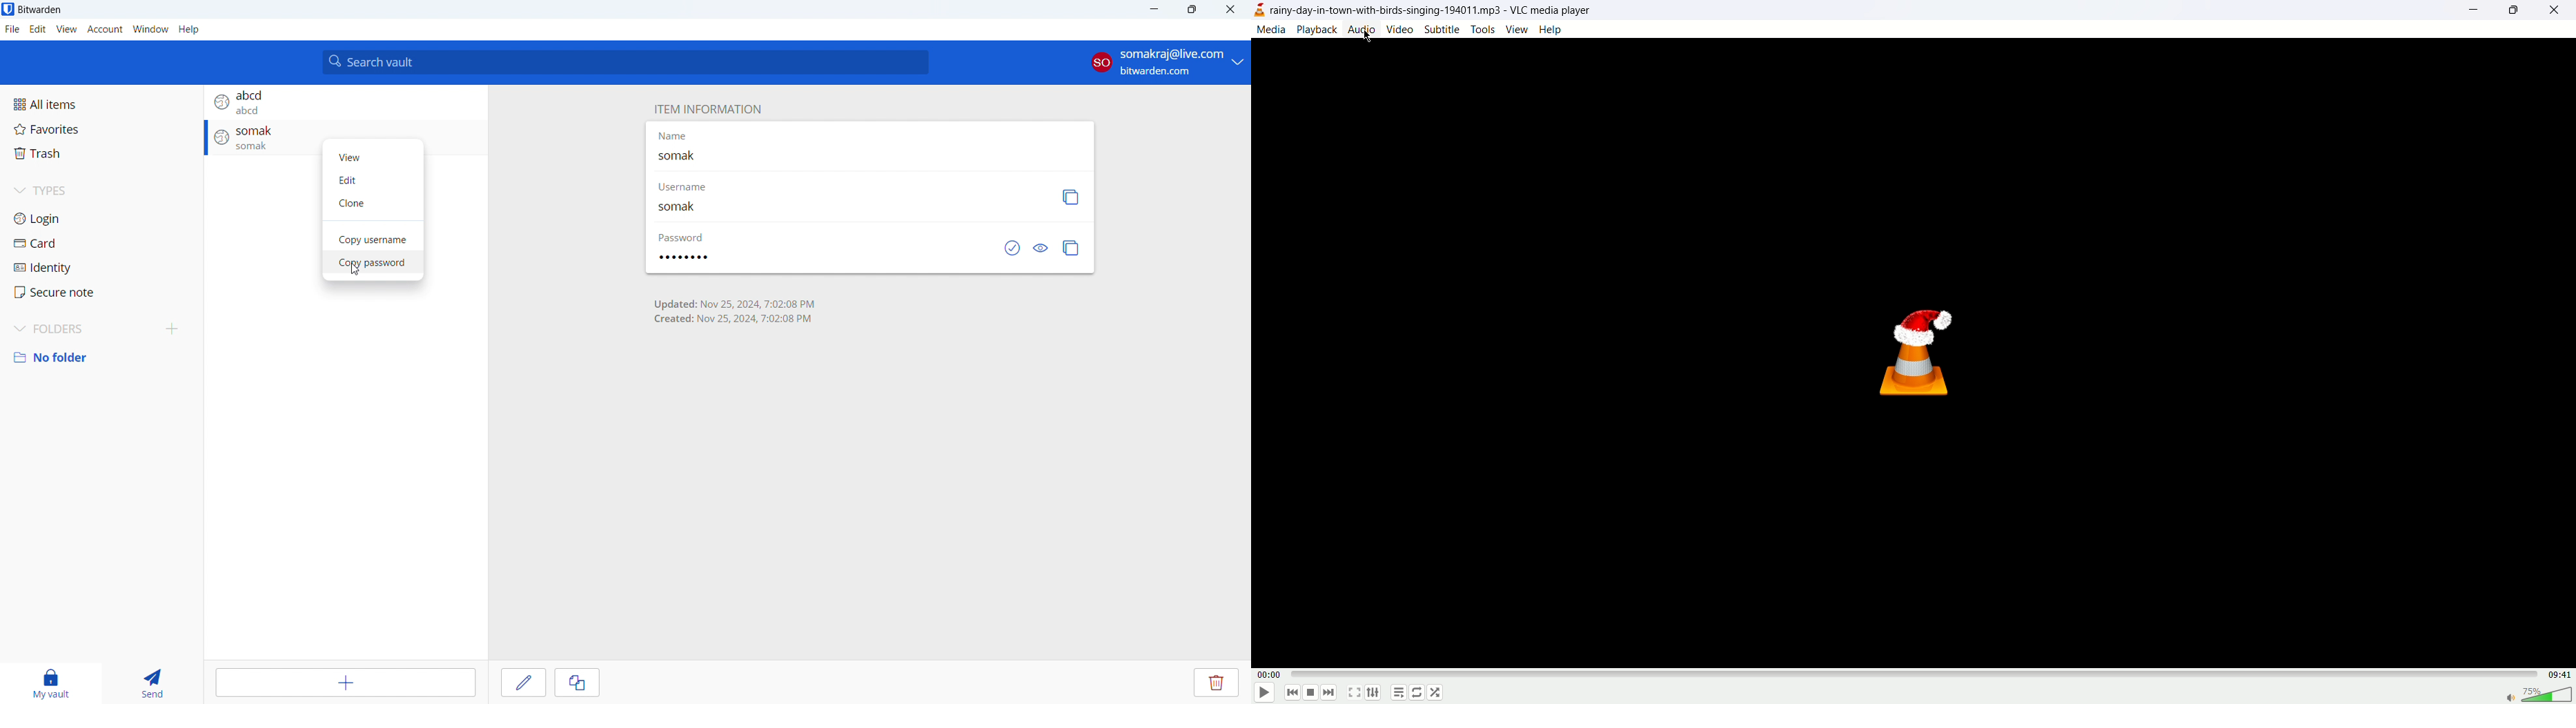 The width and height of the screenshot is (2576, 728). Describe the element at coordinates (1437, 692) in the screenshot. I see `shuffle` at that location.